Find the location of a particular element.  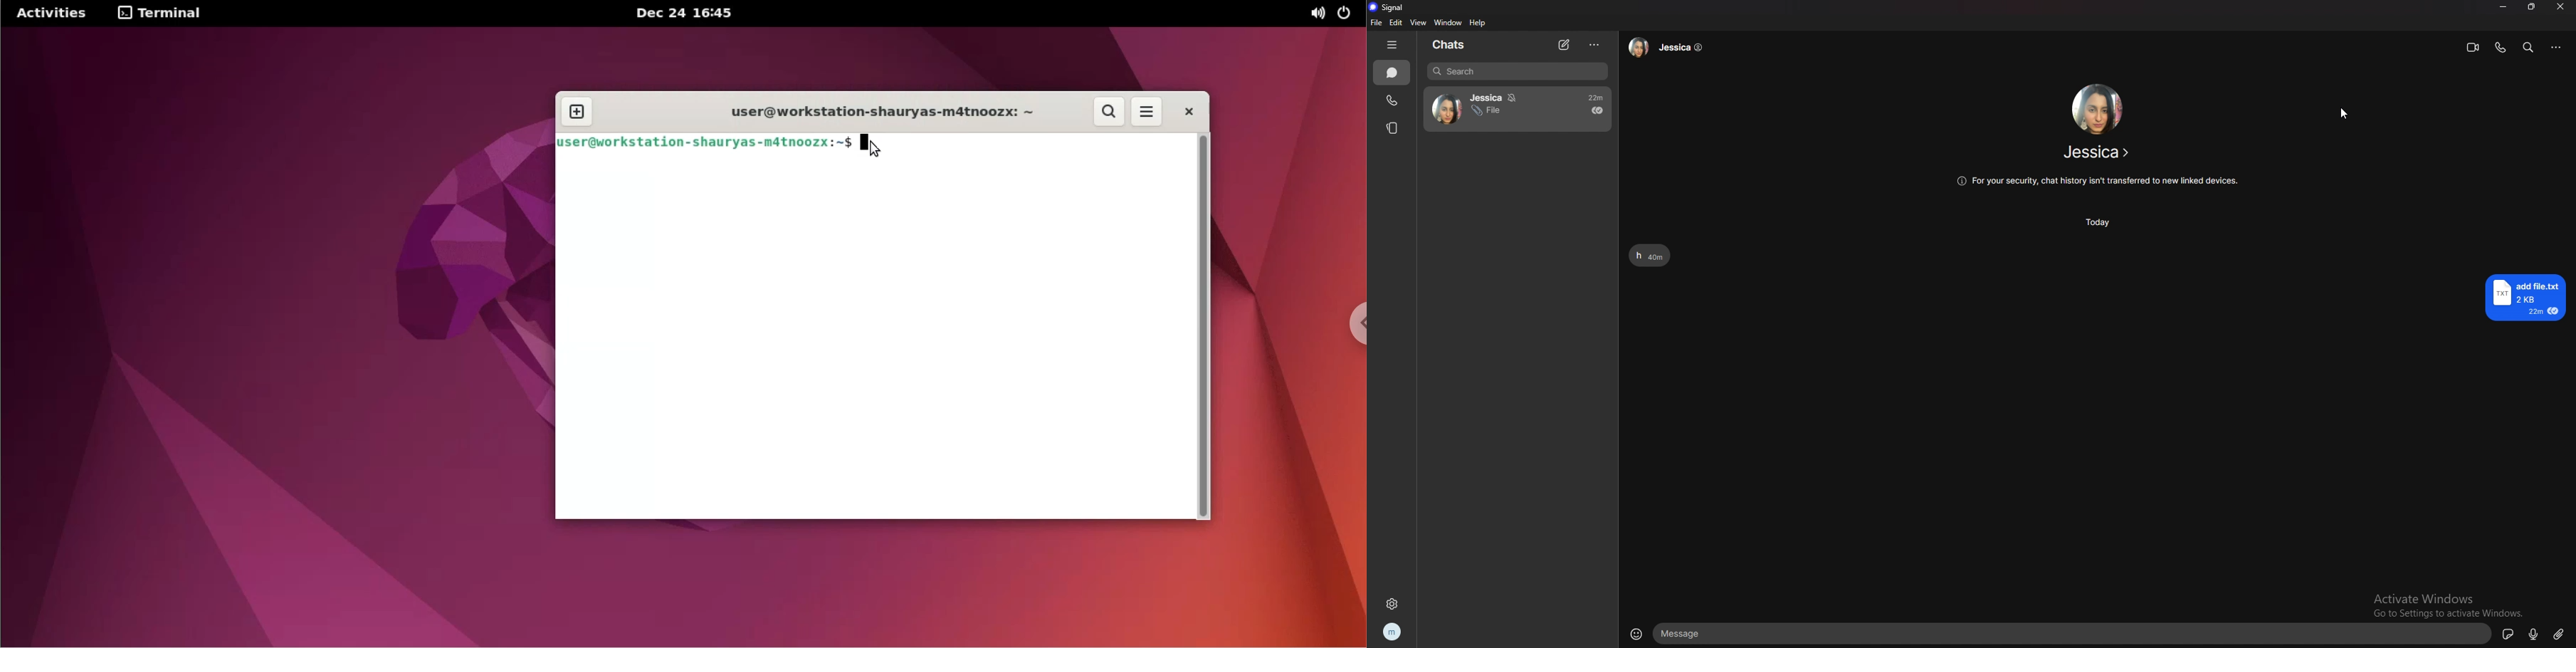

avatar is located at coordinates (1444, 107).